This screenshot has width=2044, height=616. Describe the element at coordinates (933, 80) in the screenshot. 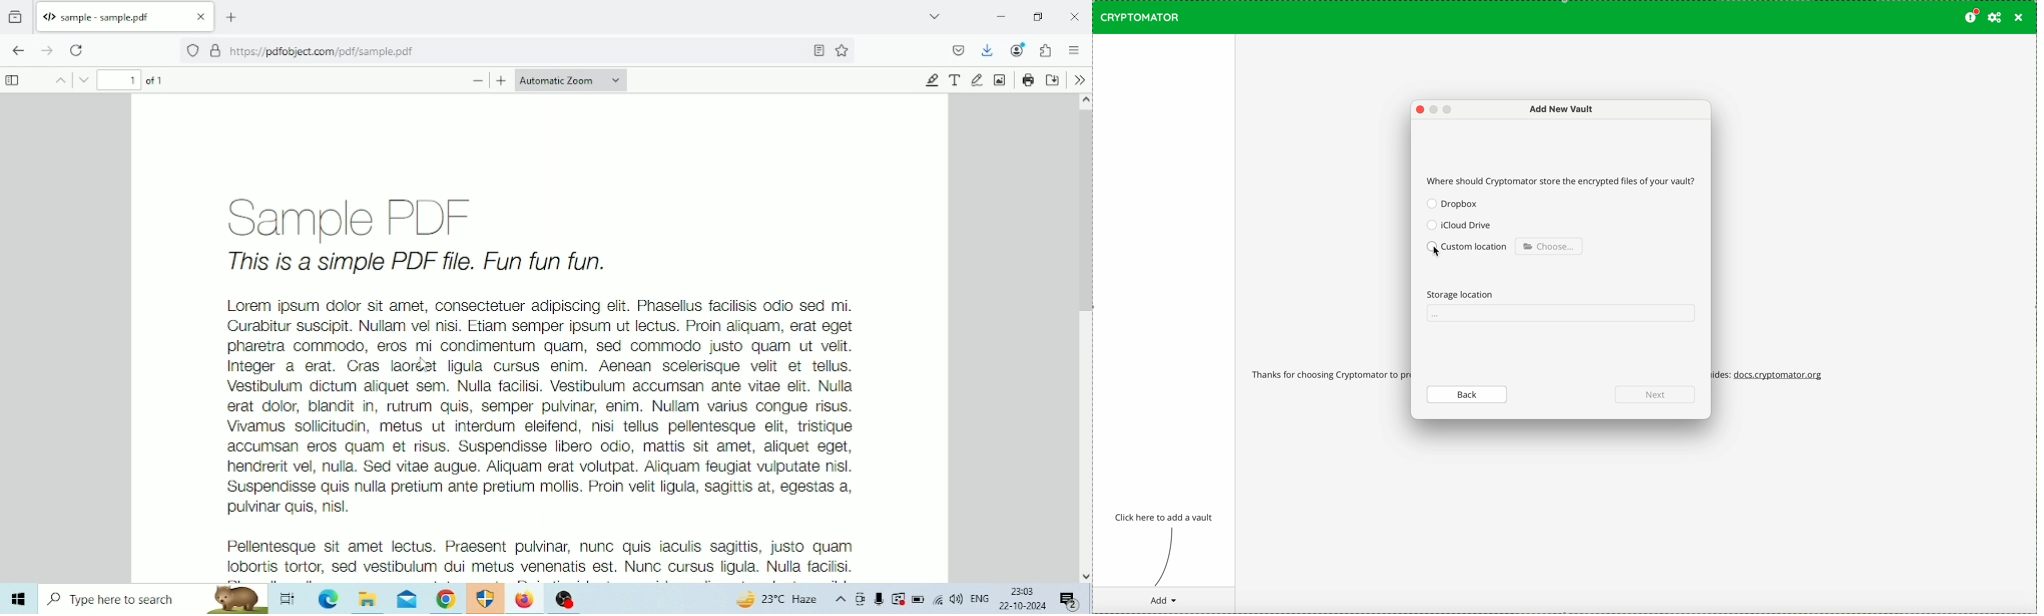

I see `Highlight` at that location.